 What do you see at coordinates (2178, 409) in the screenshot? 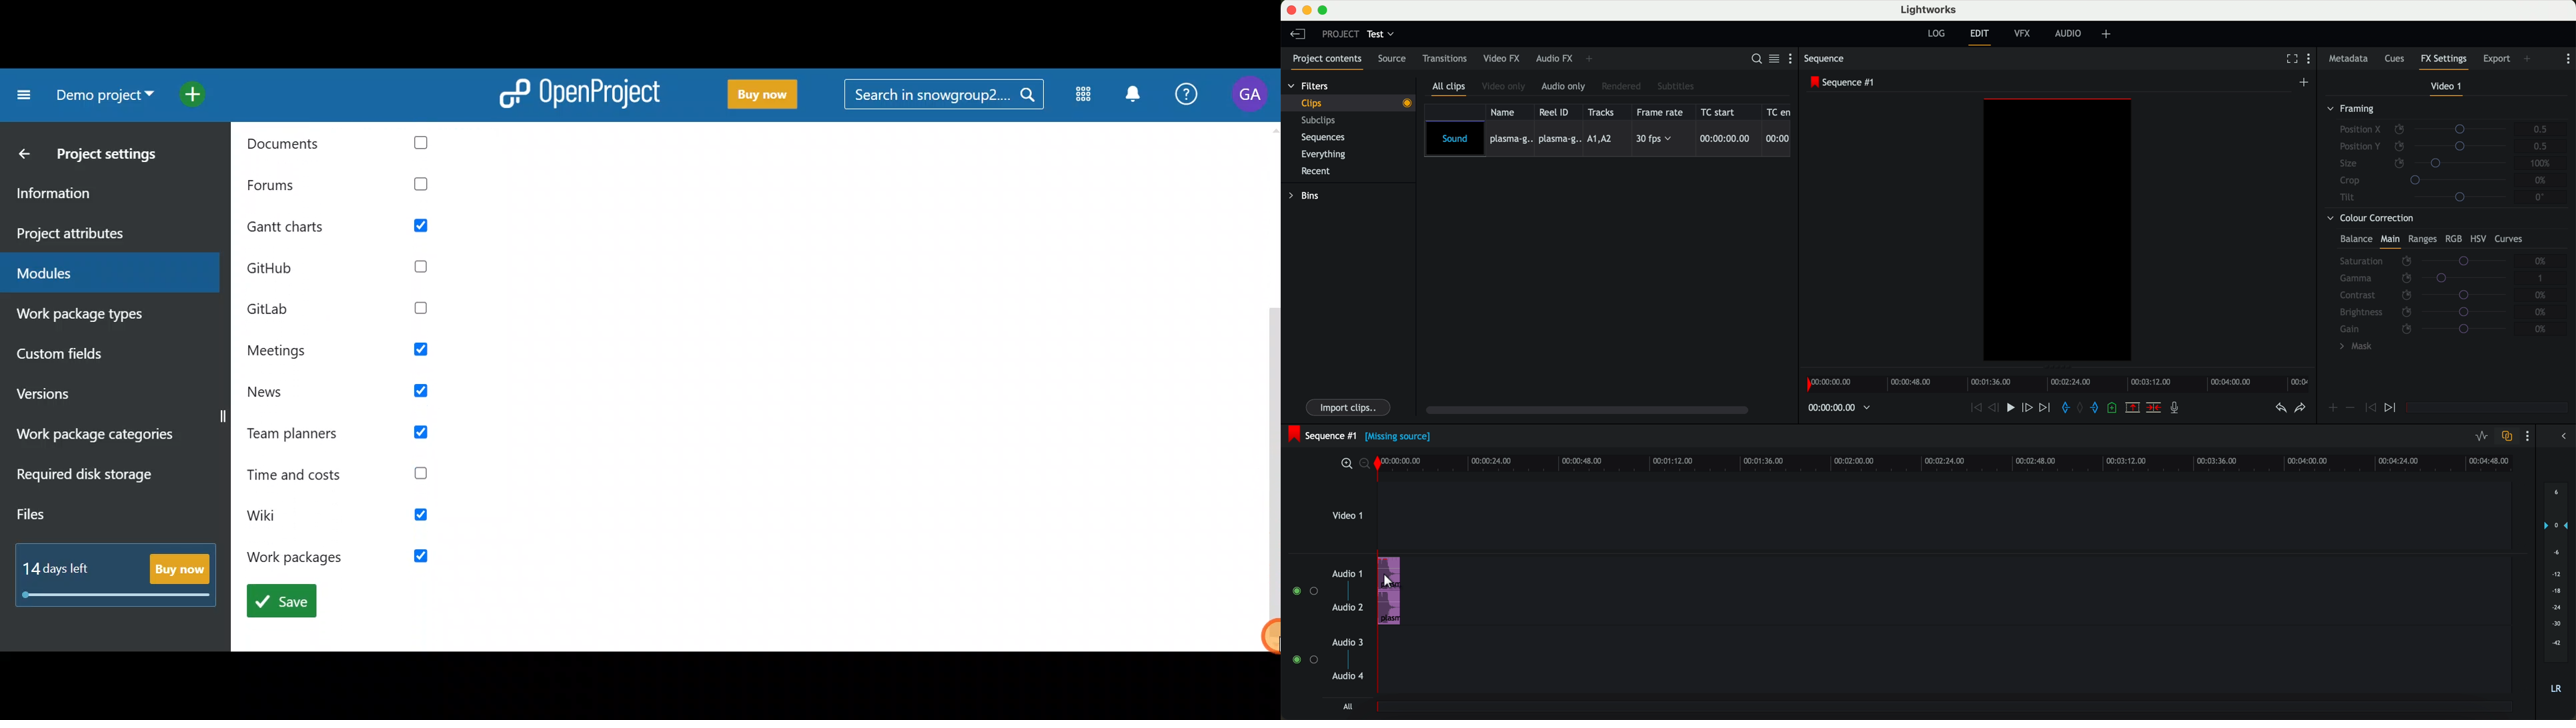
I see `record a voice over` at bounding box center [2178, 409].